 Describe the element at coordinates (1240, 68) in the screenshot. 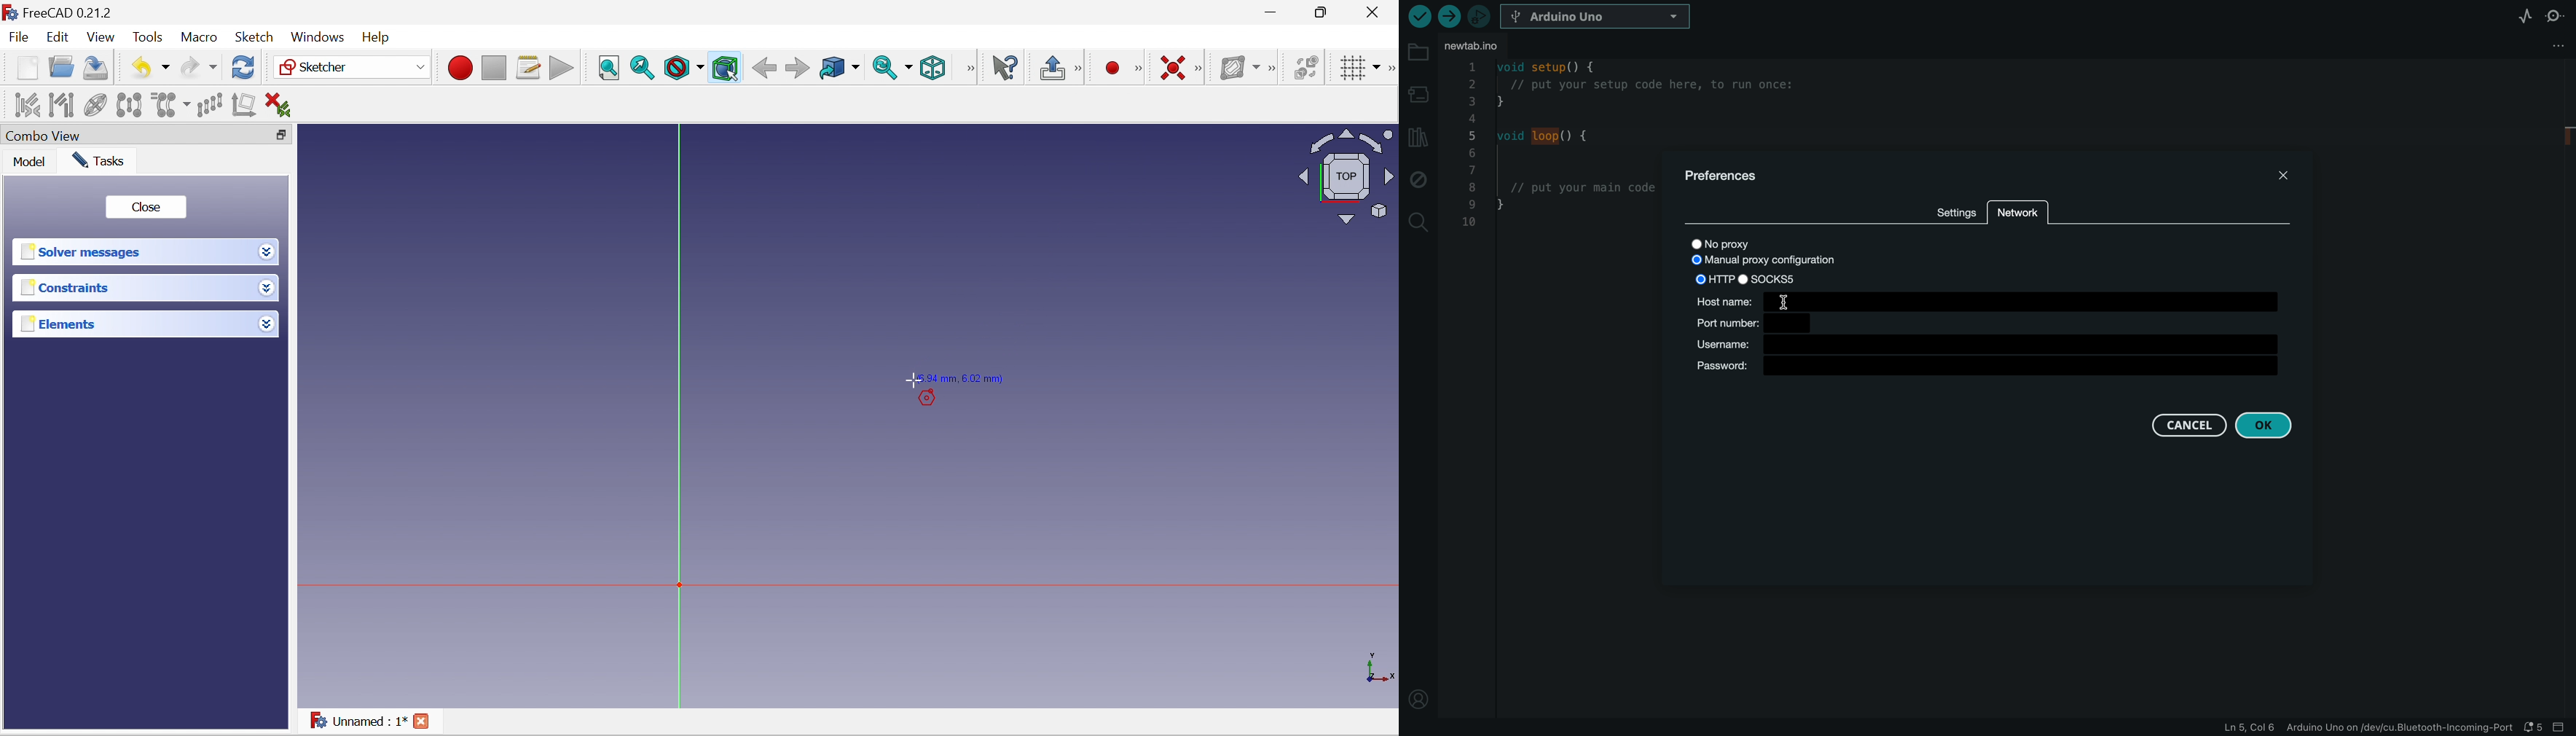

I see `Show/hide B-spline information layer` at that location.